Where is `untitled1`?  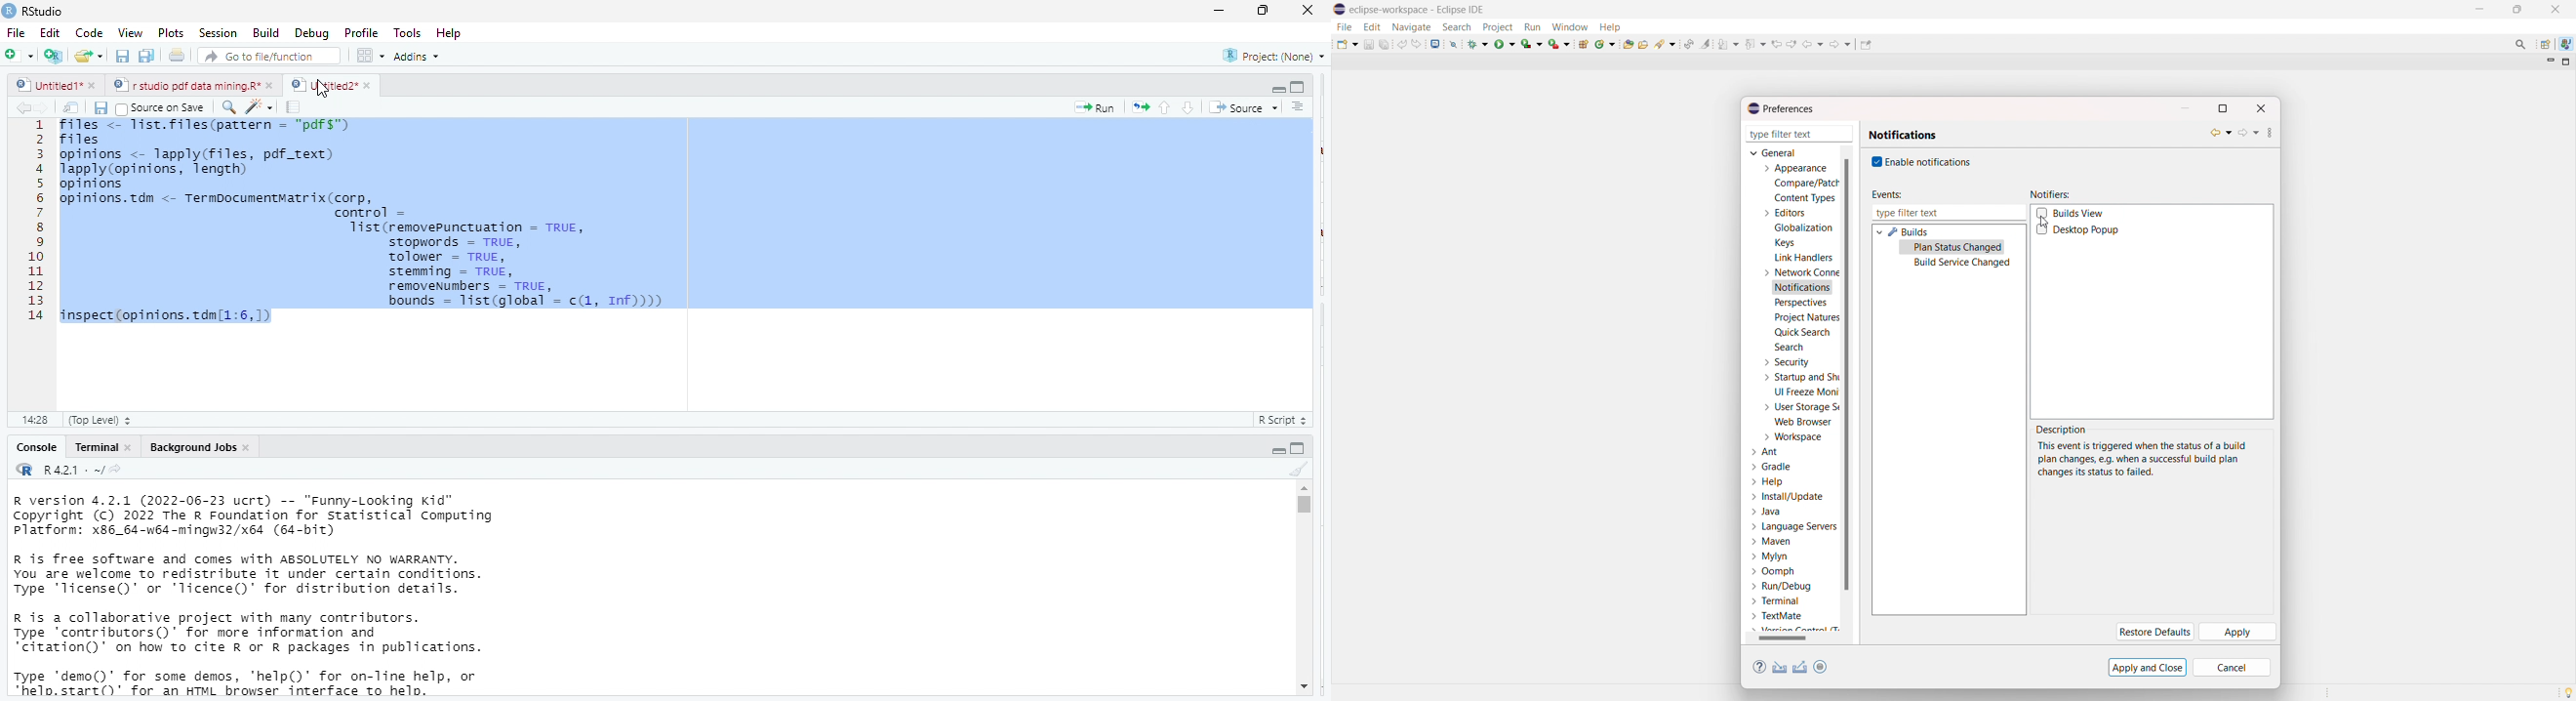
untitled1 is located at coordinates (47, 86).